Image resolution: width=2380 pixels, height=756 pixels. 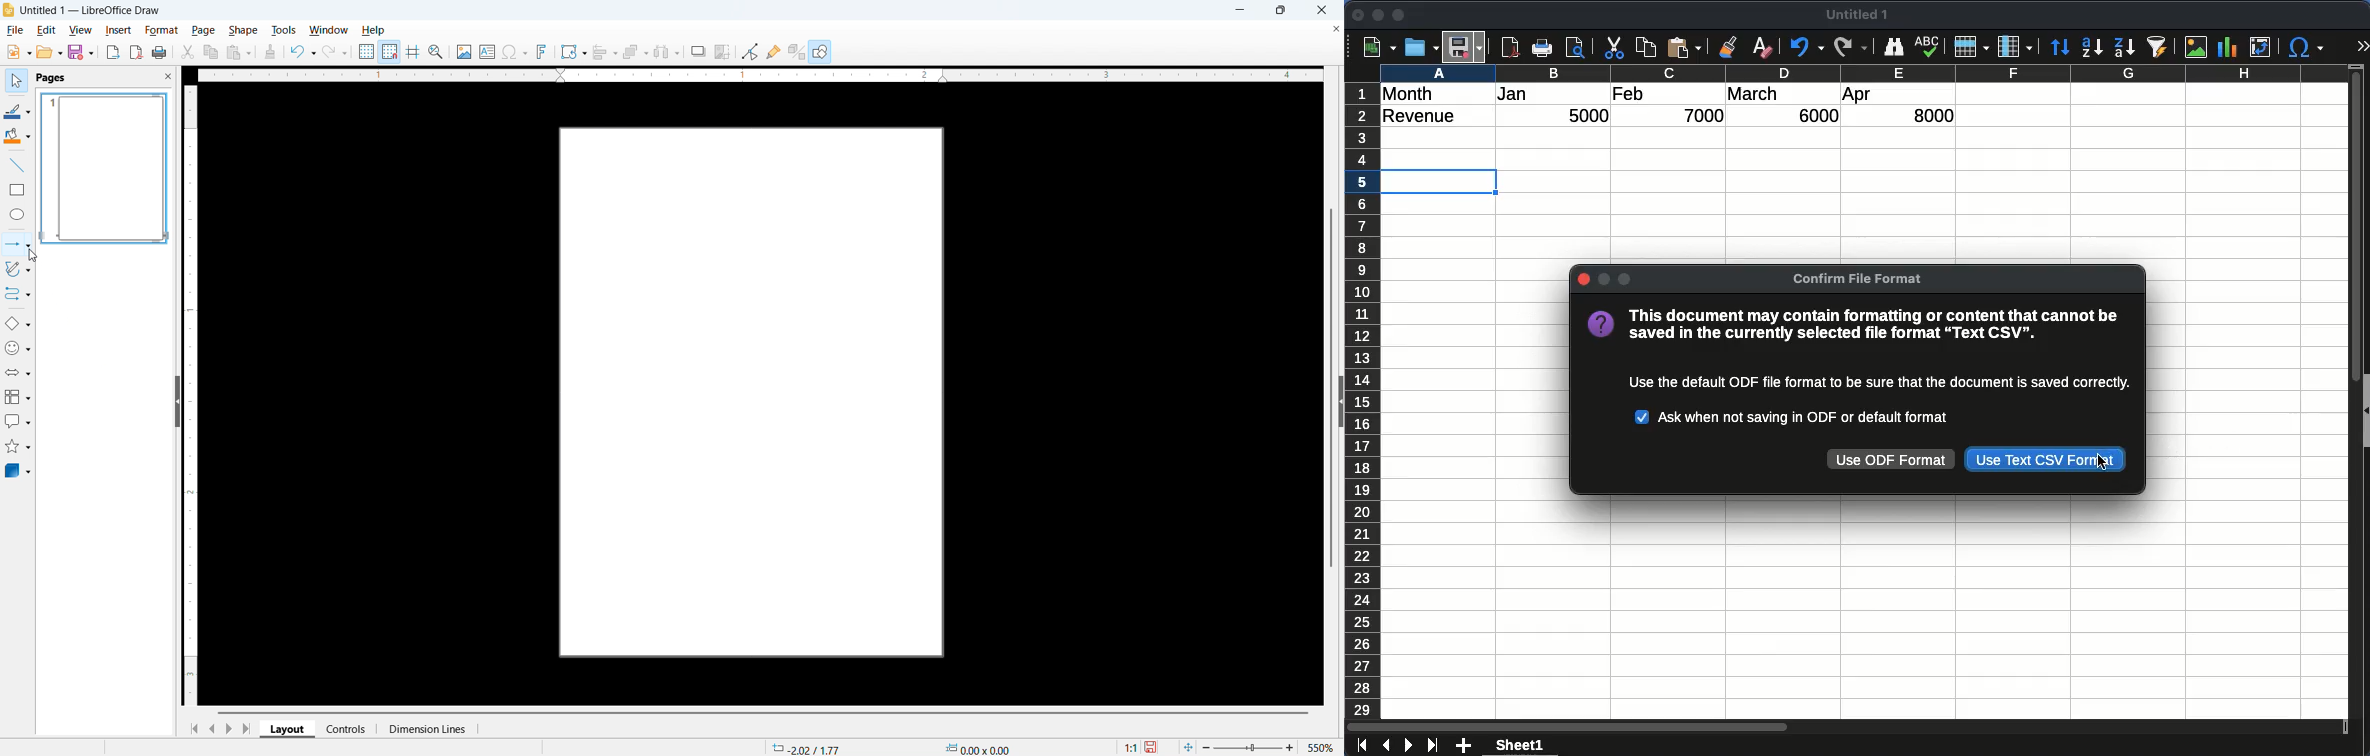 I want to click on Window , so click(x=328, y=30).